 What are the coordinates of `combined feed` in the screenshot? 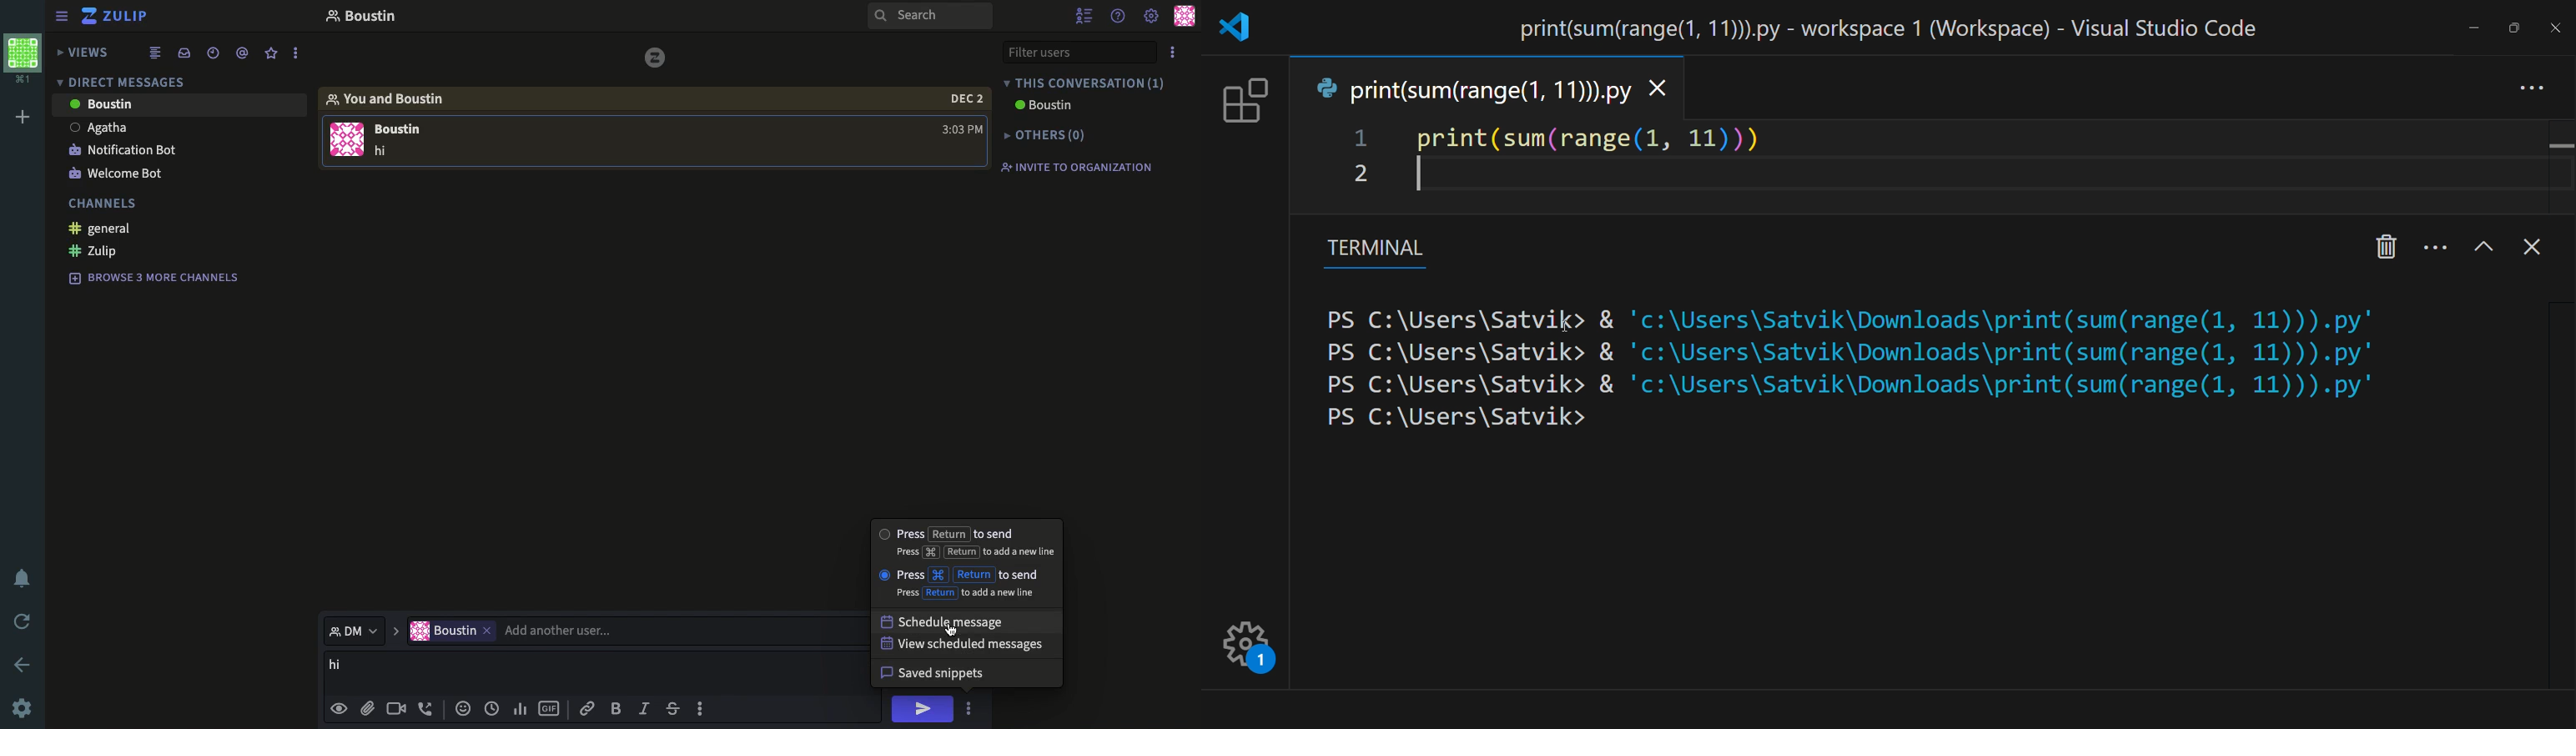 It's located at (156, 54).